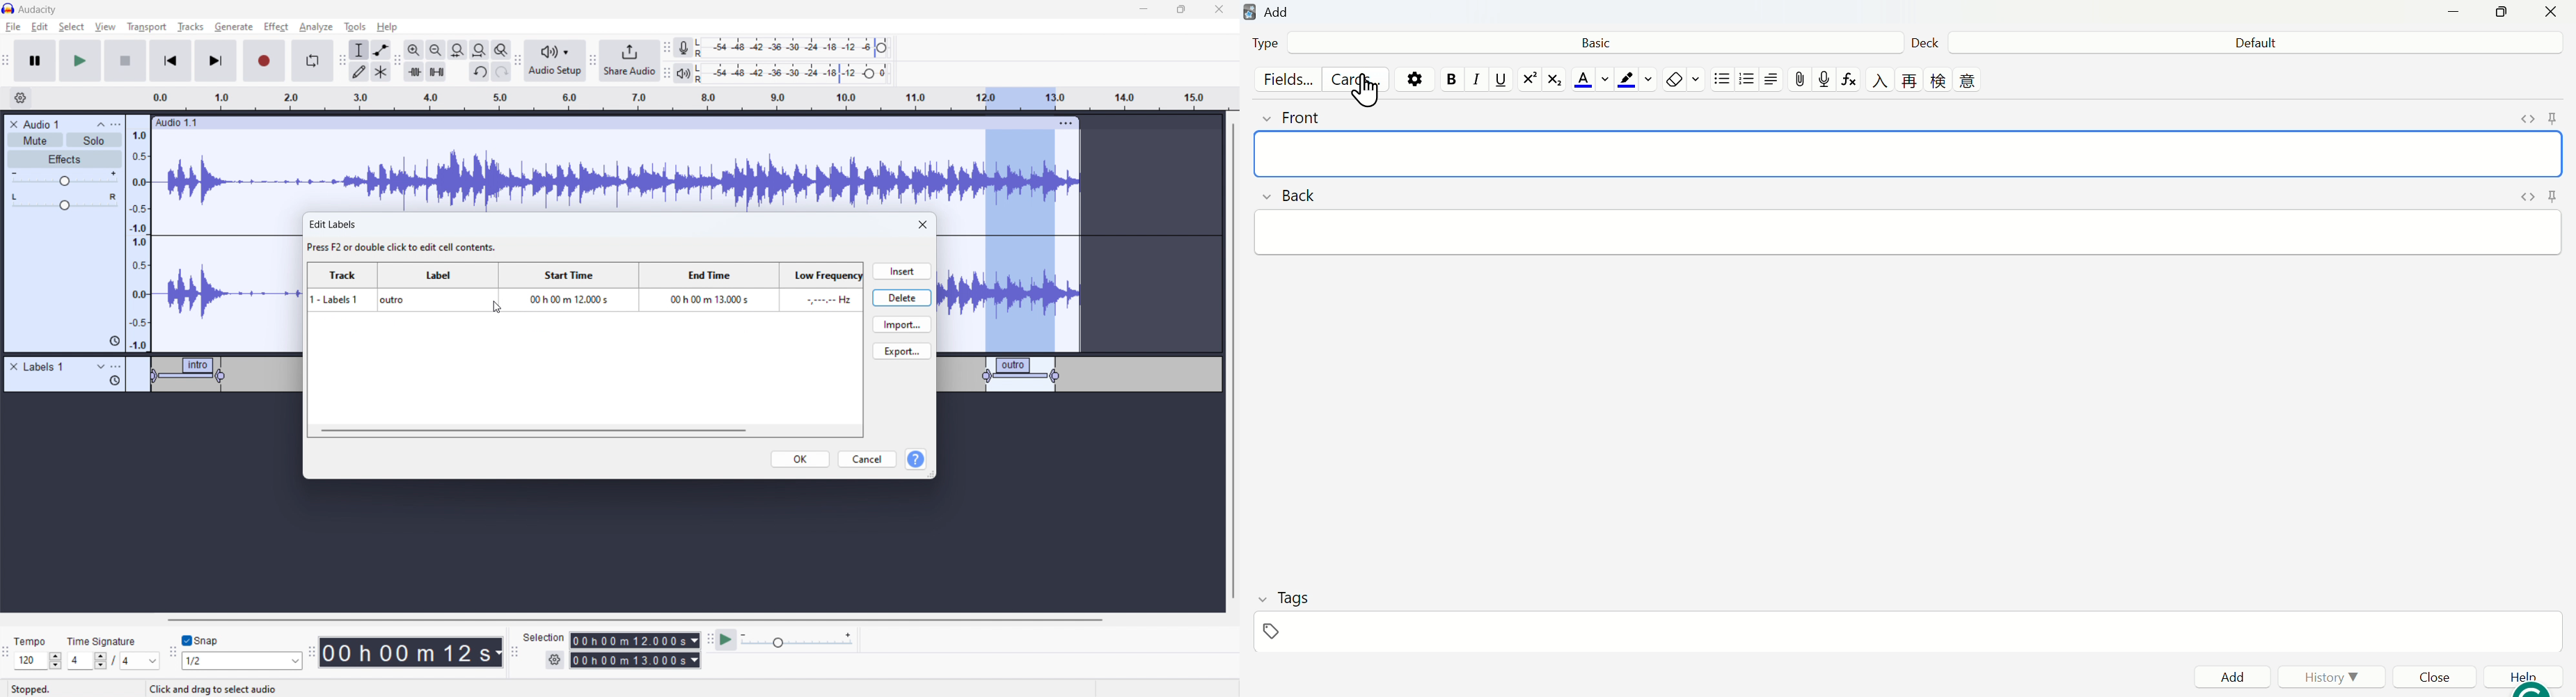 The width and height of the screenshot is (2576, 700). I want to click on zoom out, so click(435, 50).